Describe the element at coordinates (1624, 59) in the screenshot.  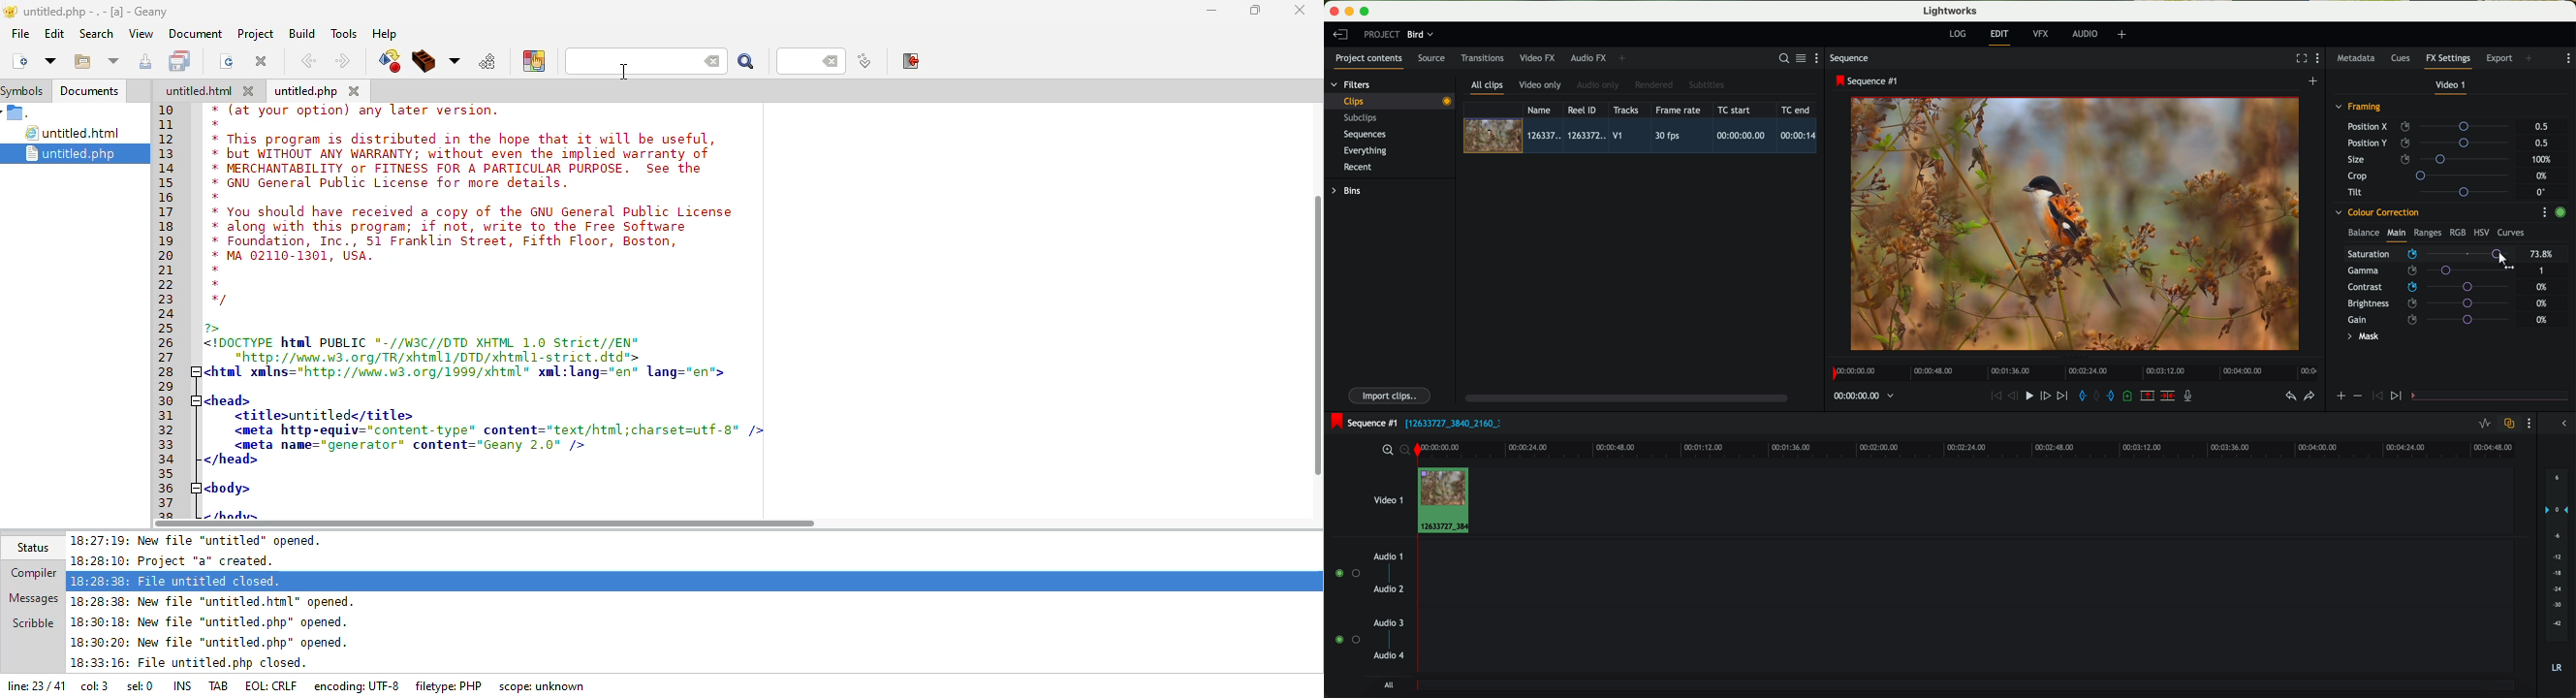
I see `add panel` at that location.